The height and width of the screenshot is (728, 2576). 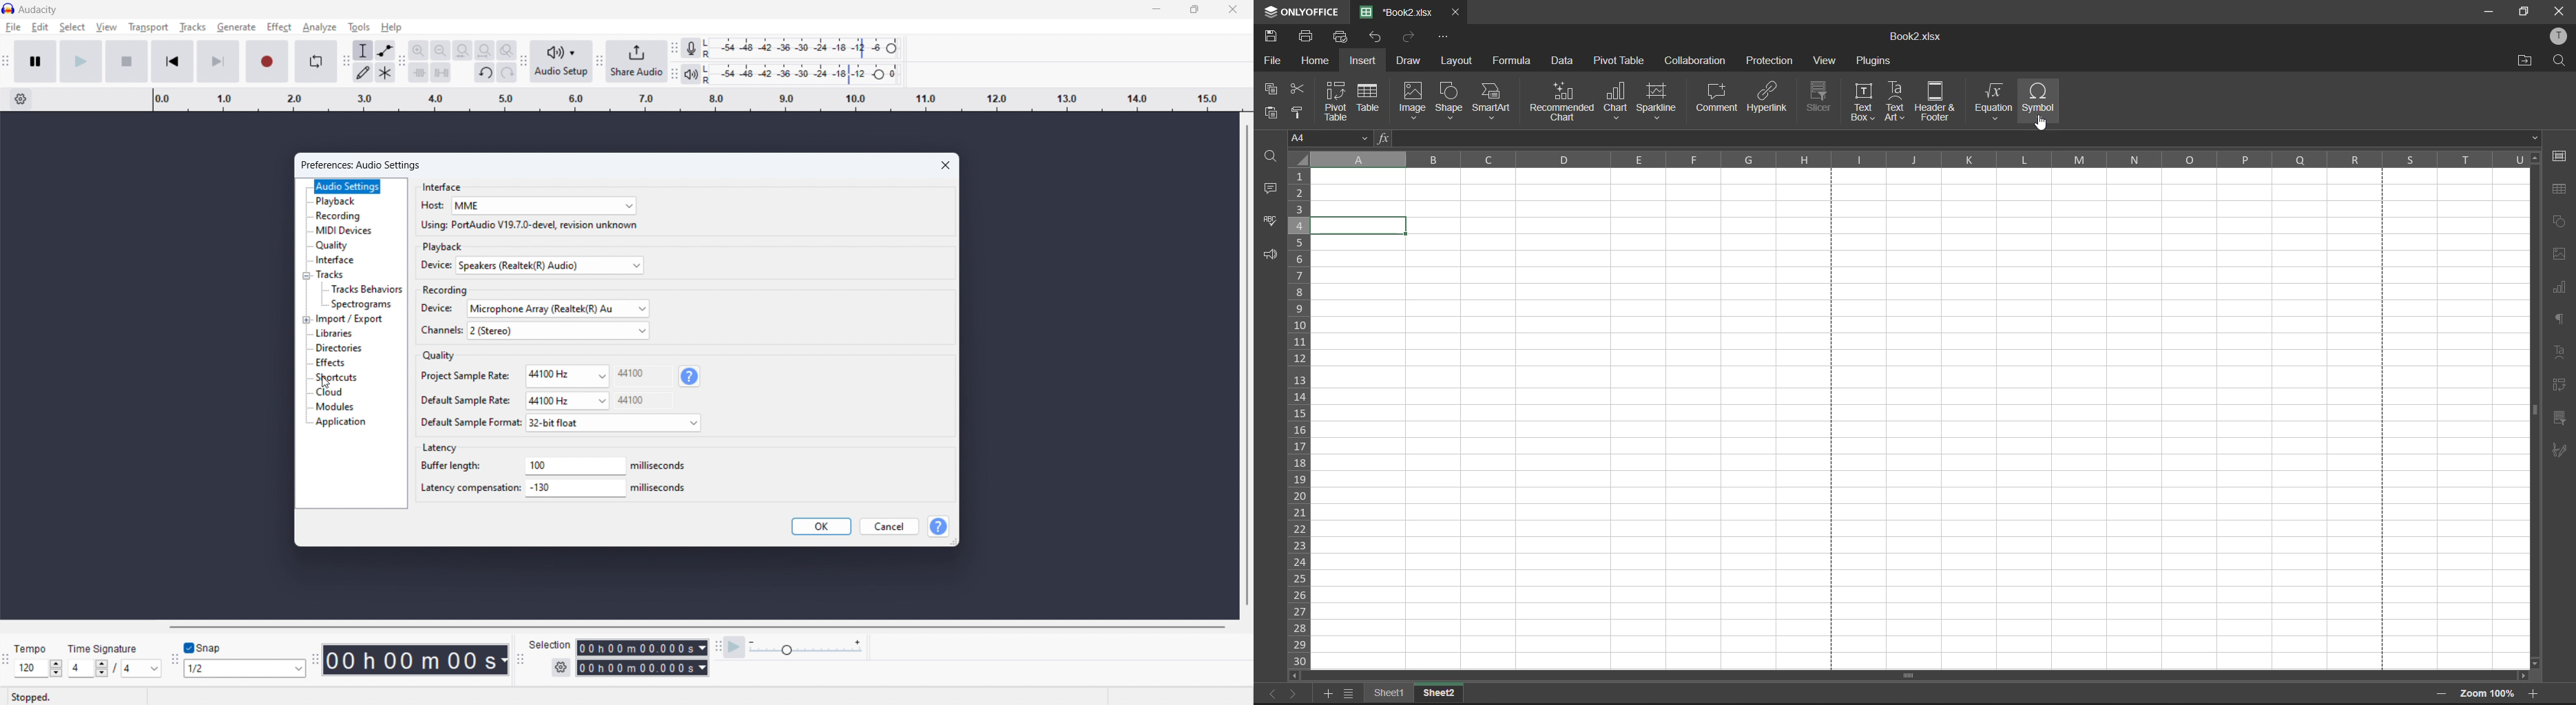 What do you see at coordinates (787, 74) in the screenshot?
I see `playback level` at bounding box center [787, 74].